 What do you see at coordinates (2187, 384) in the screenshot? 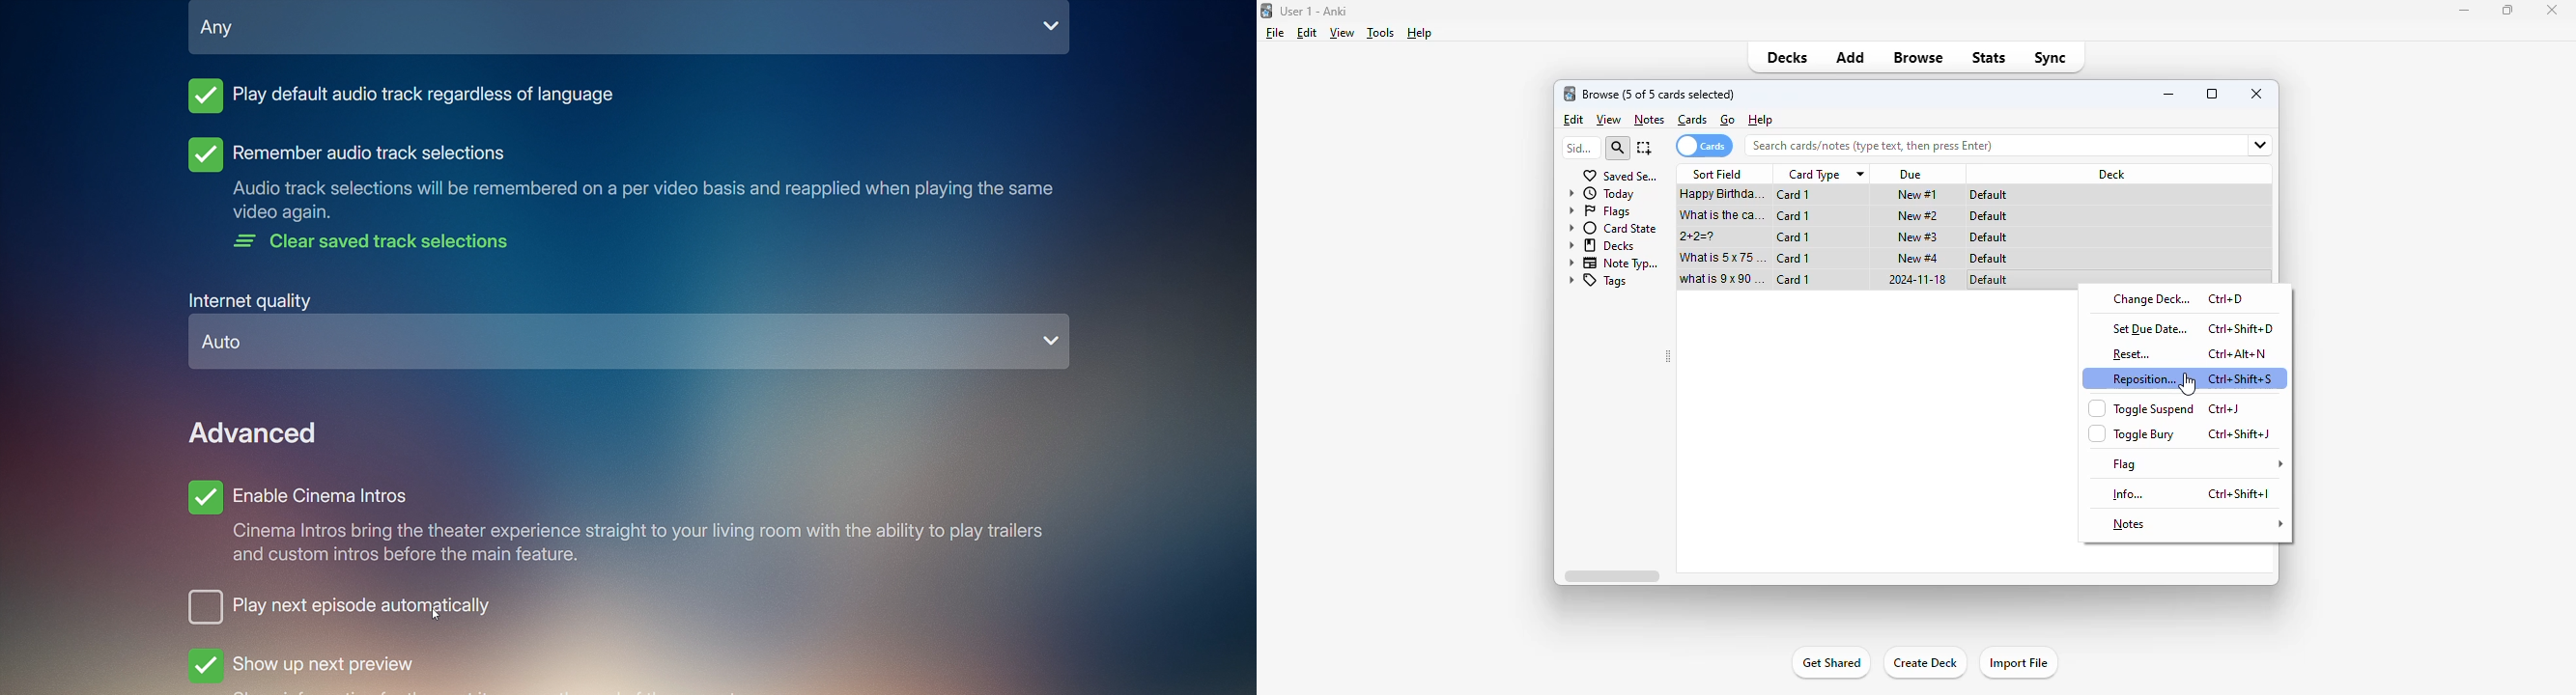
I see `cursor` at bounding box center [2187, 384].